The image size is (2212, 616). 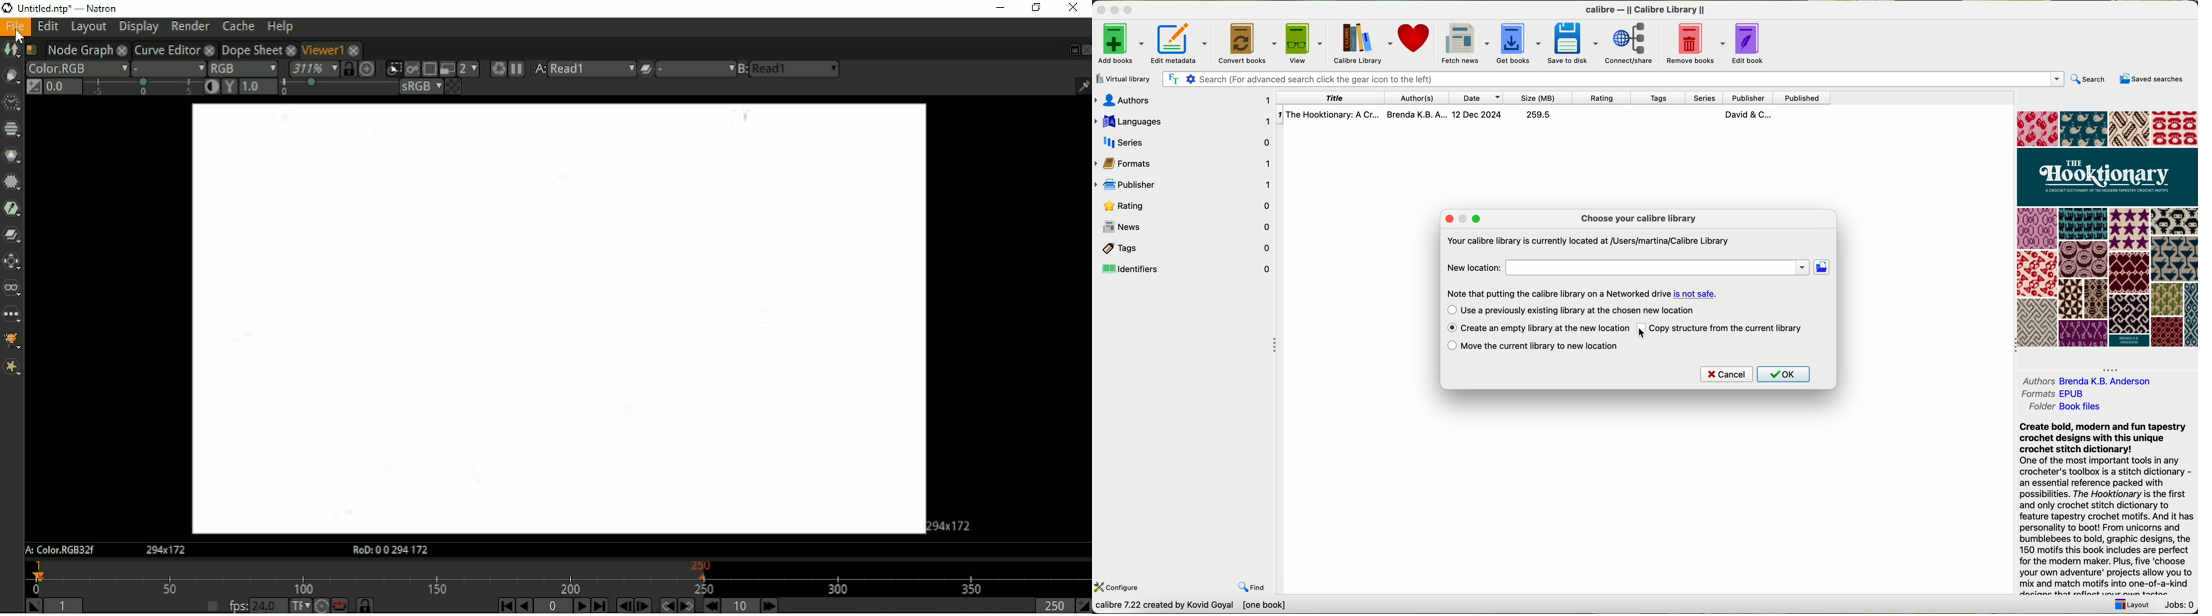 I want to click on virtual library, so click(x=1122, y=79).